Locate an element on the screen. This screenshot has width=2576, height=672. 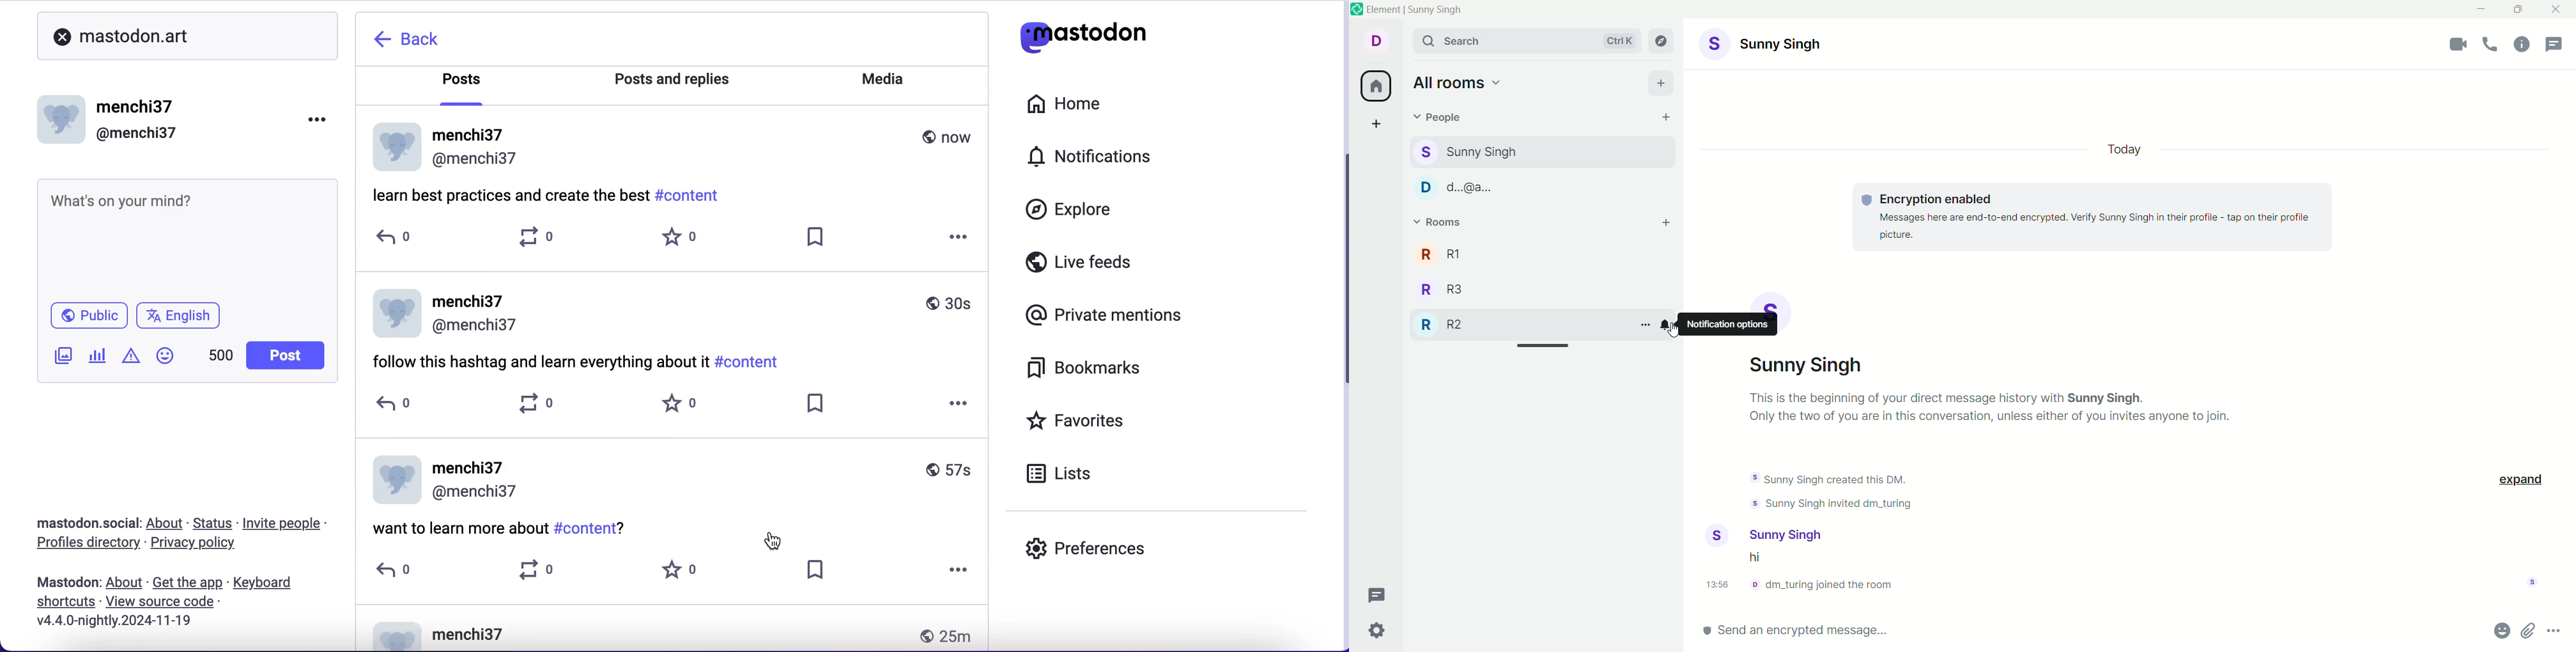
explore is located at coordinates (1072, 214).